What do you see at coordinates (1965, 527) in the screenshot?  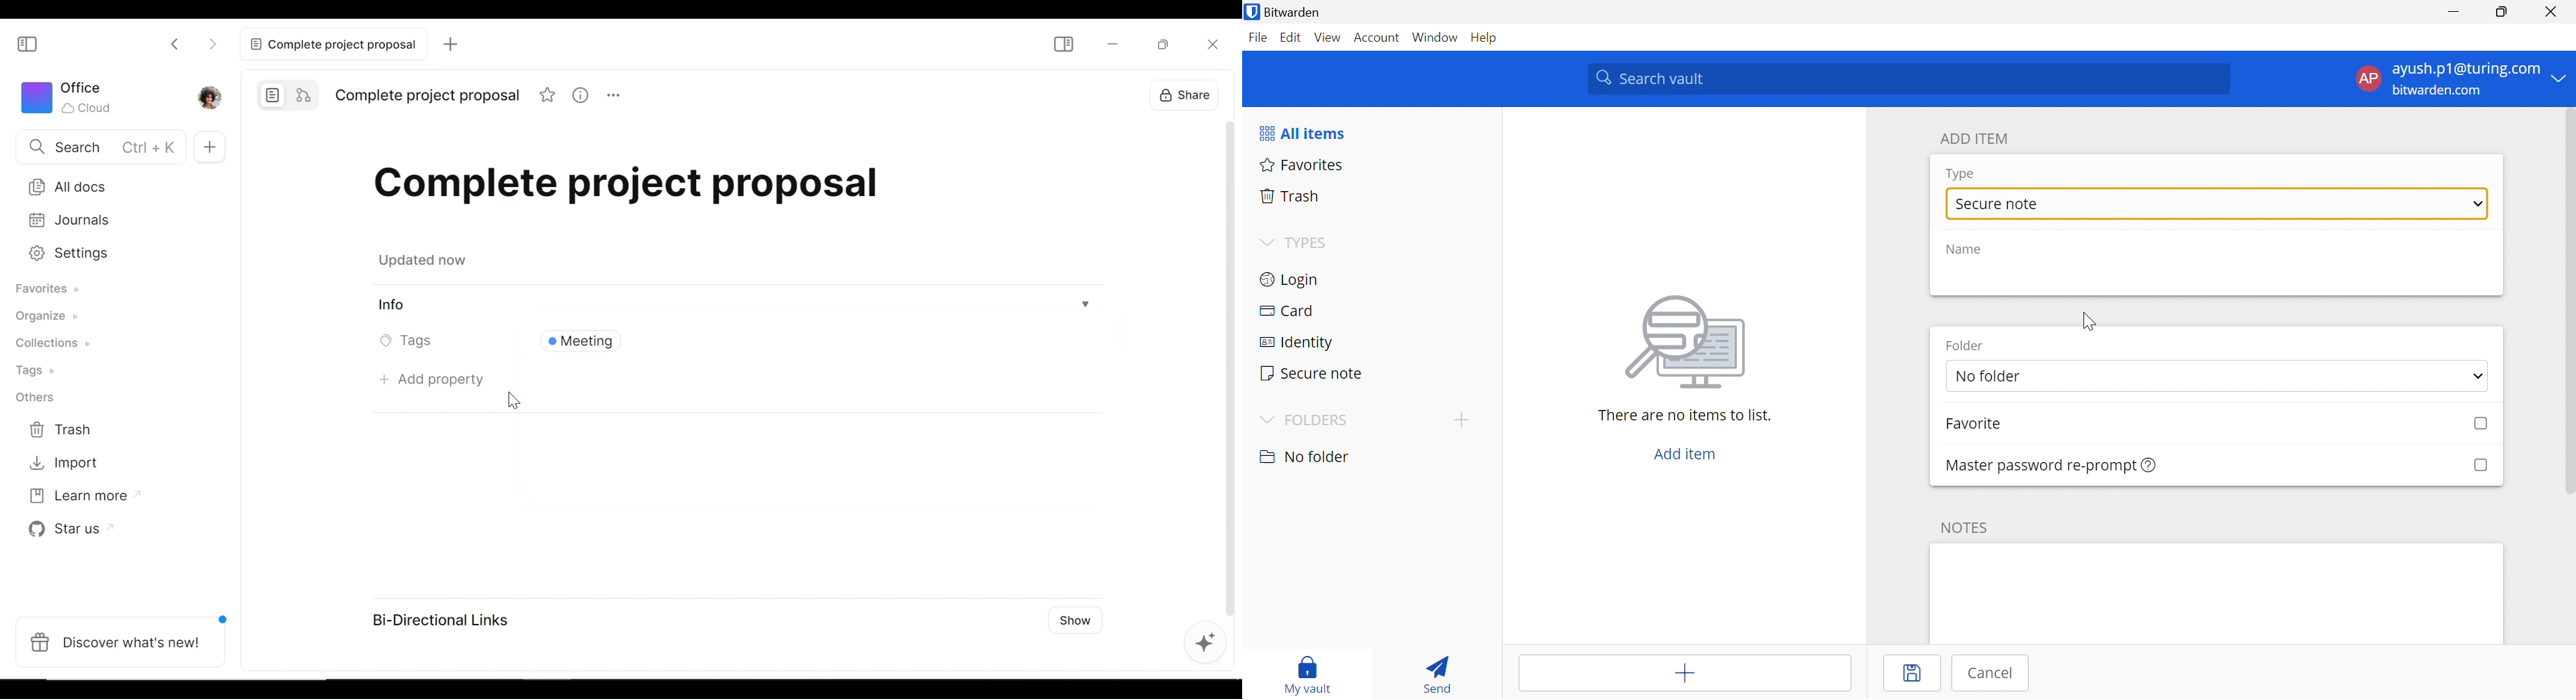 I see `NOTES` at bounding box center [1965, 527].